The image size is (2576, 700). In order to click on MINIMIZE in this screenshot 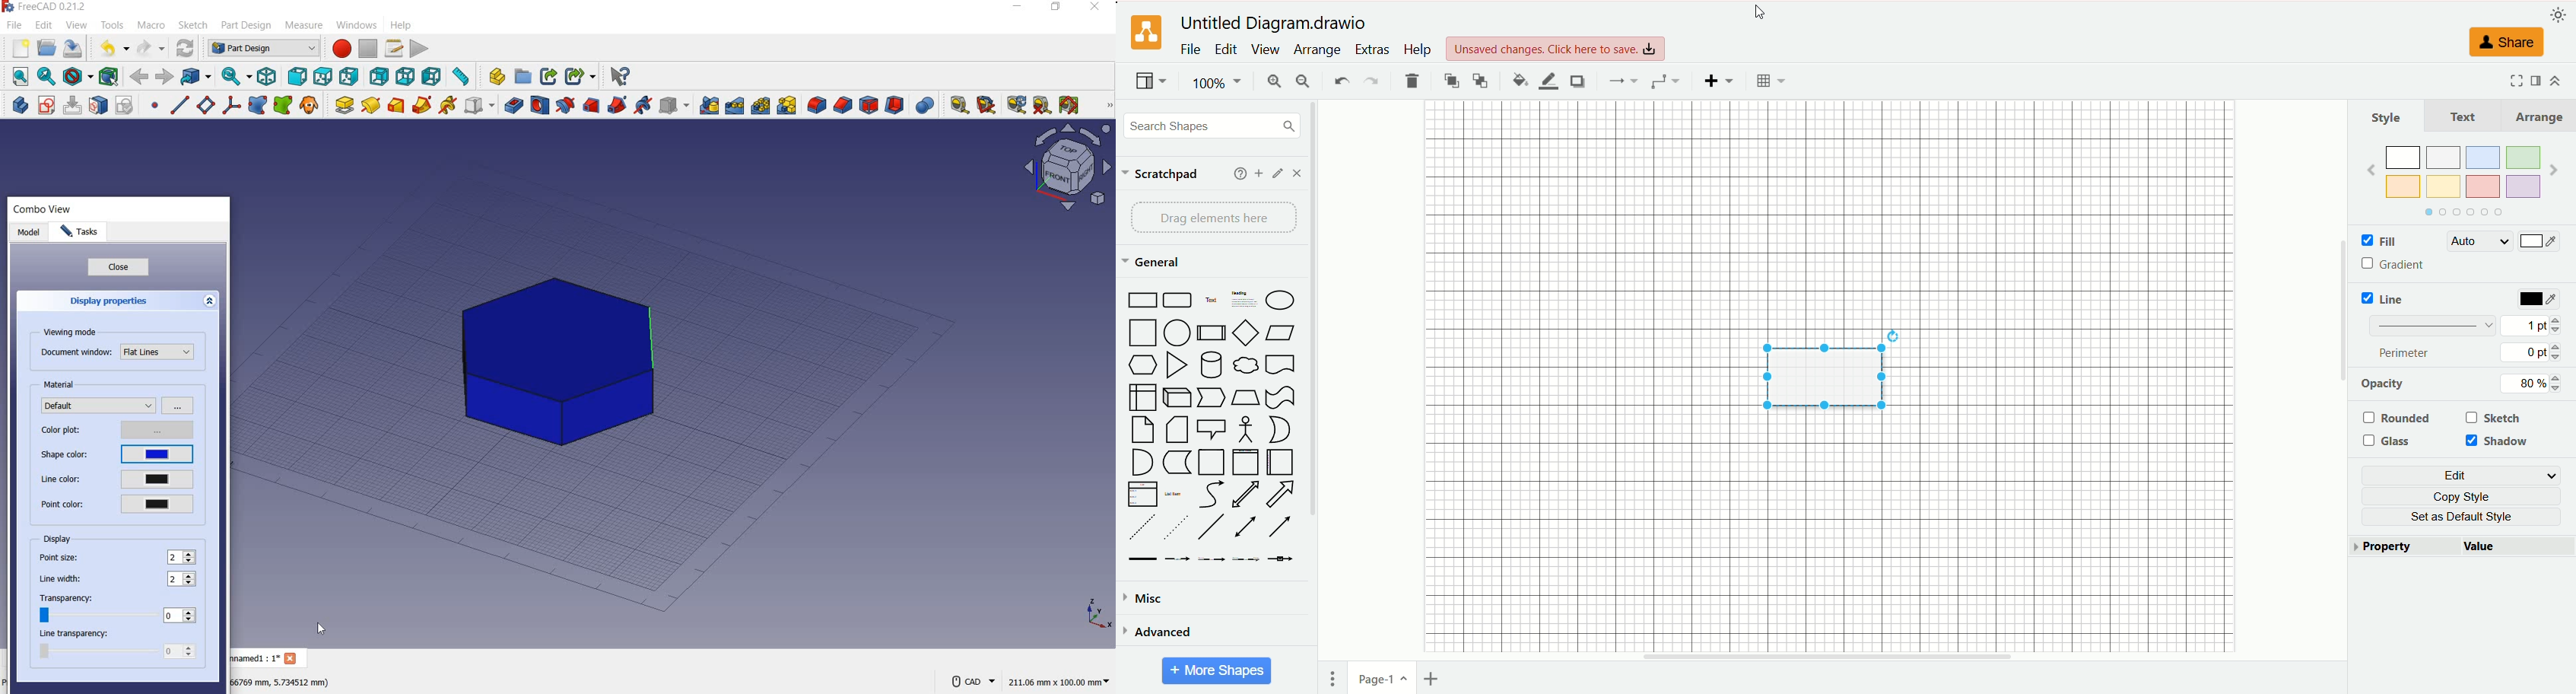, I will do `click(1019, 9)`.